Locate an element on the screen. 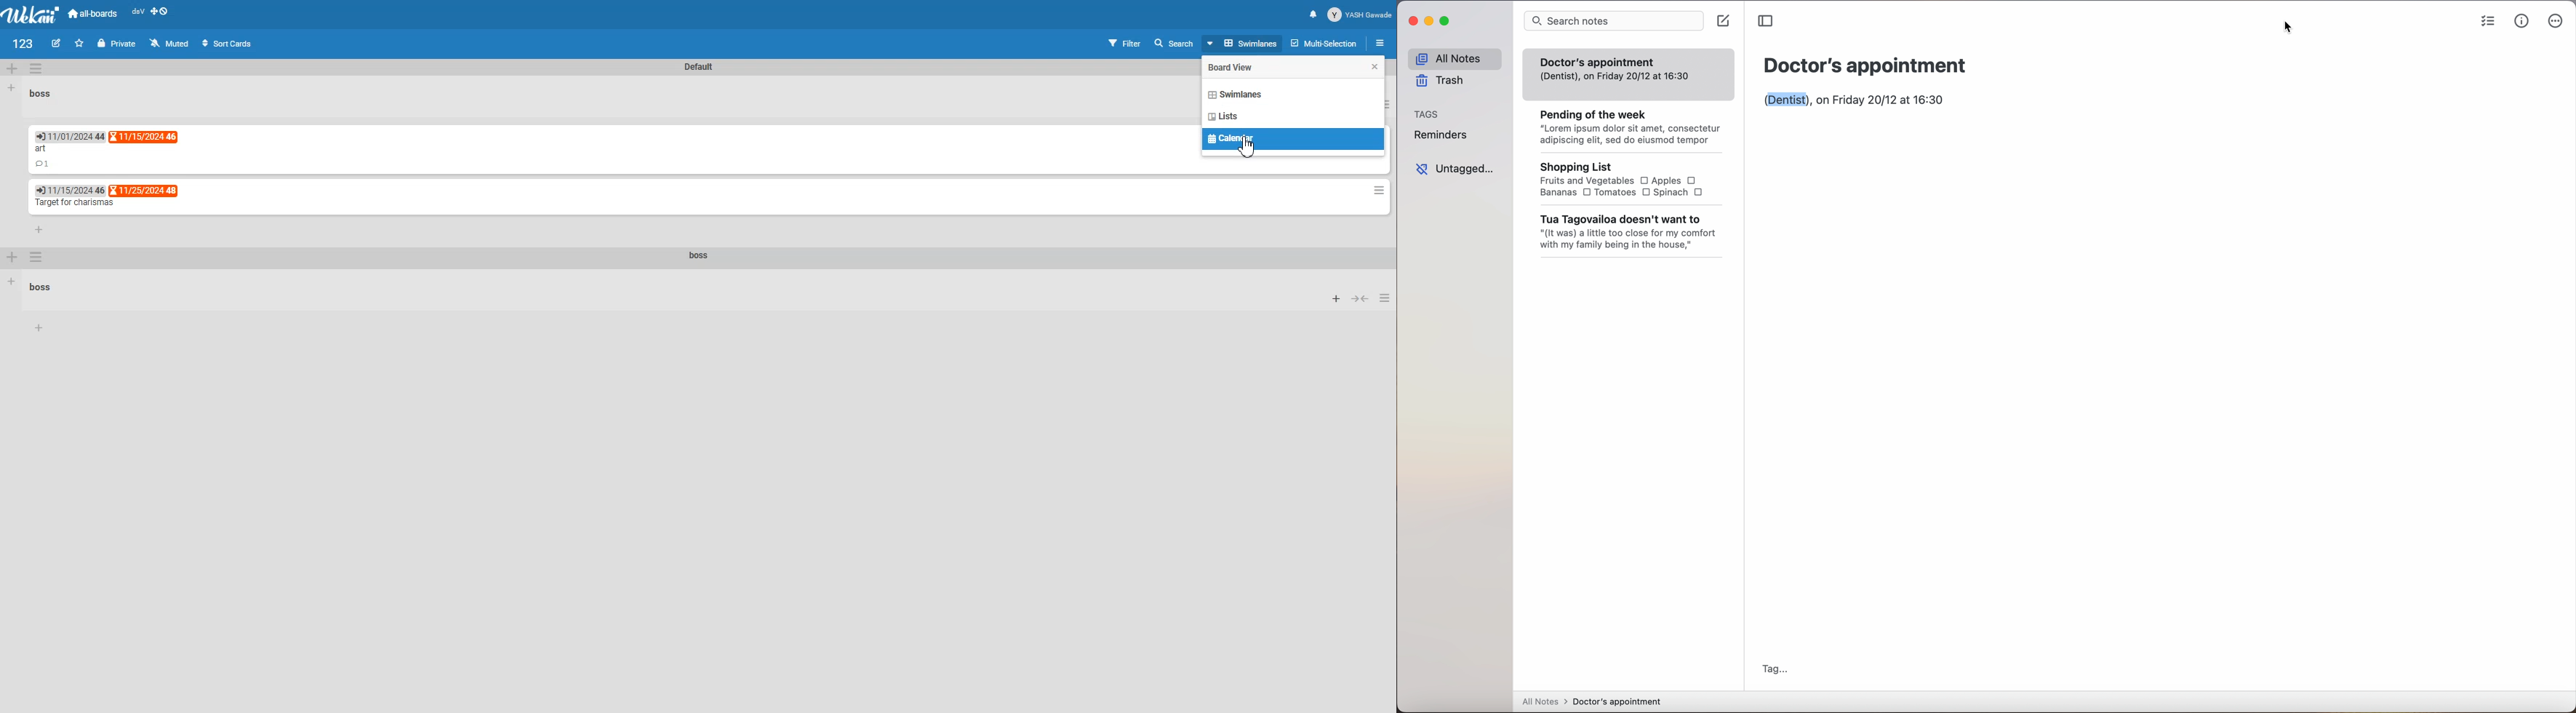 The image size is (2576, 728). tag is located at coordinates (1775, 668).